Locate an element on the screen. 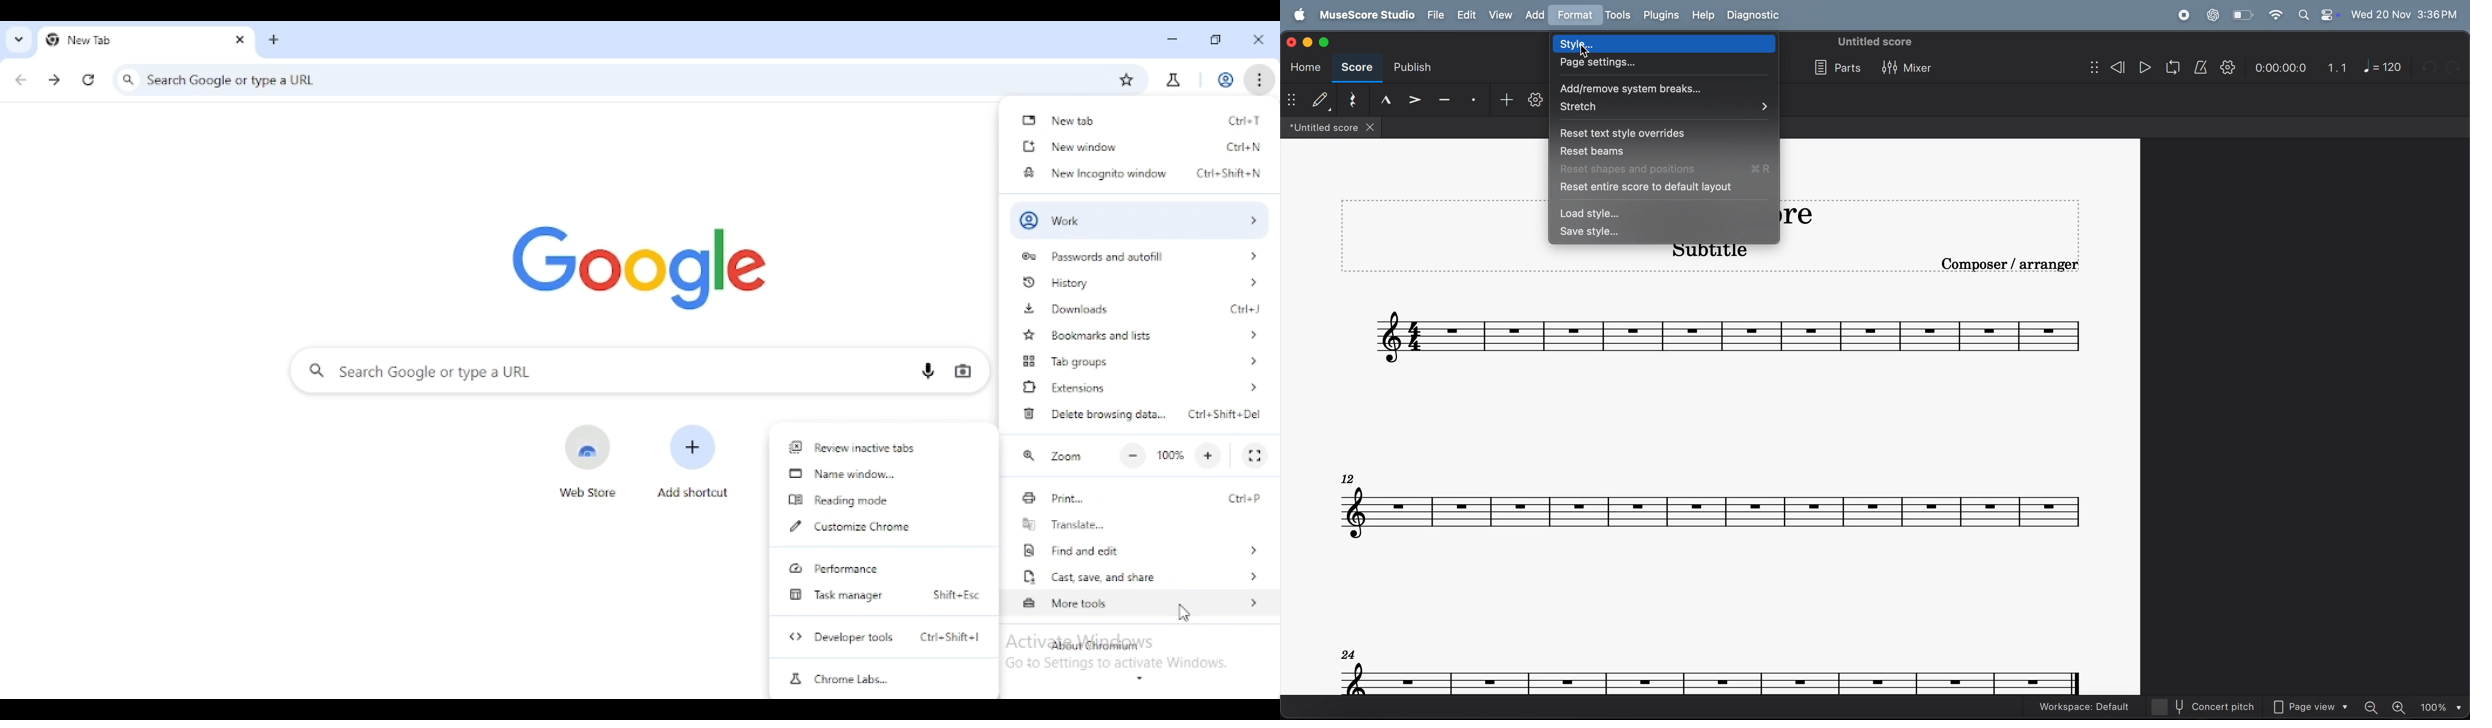 This screenshot has width=2492, height=728. developer tools is located at coordinates (841, 637).